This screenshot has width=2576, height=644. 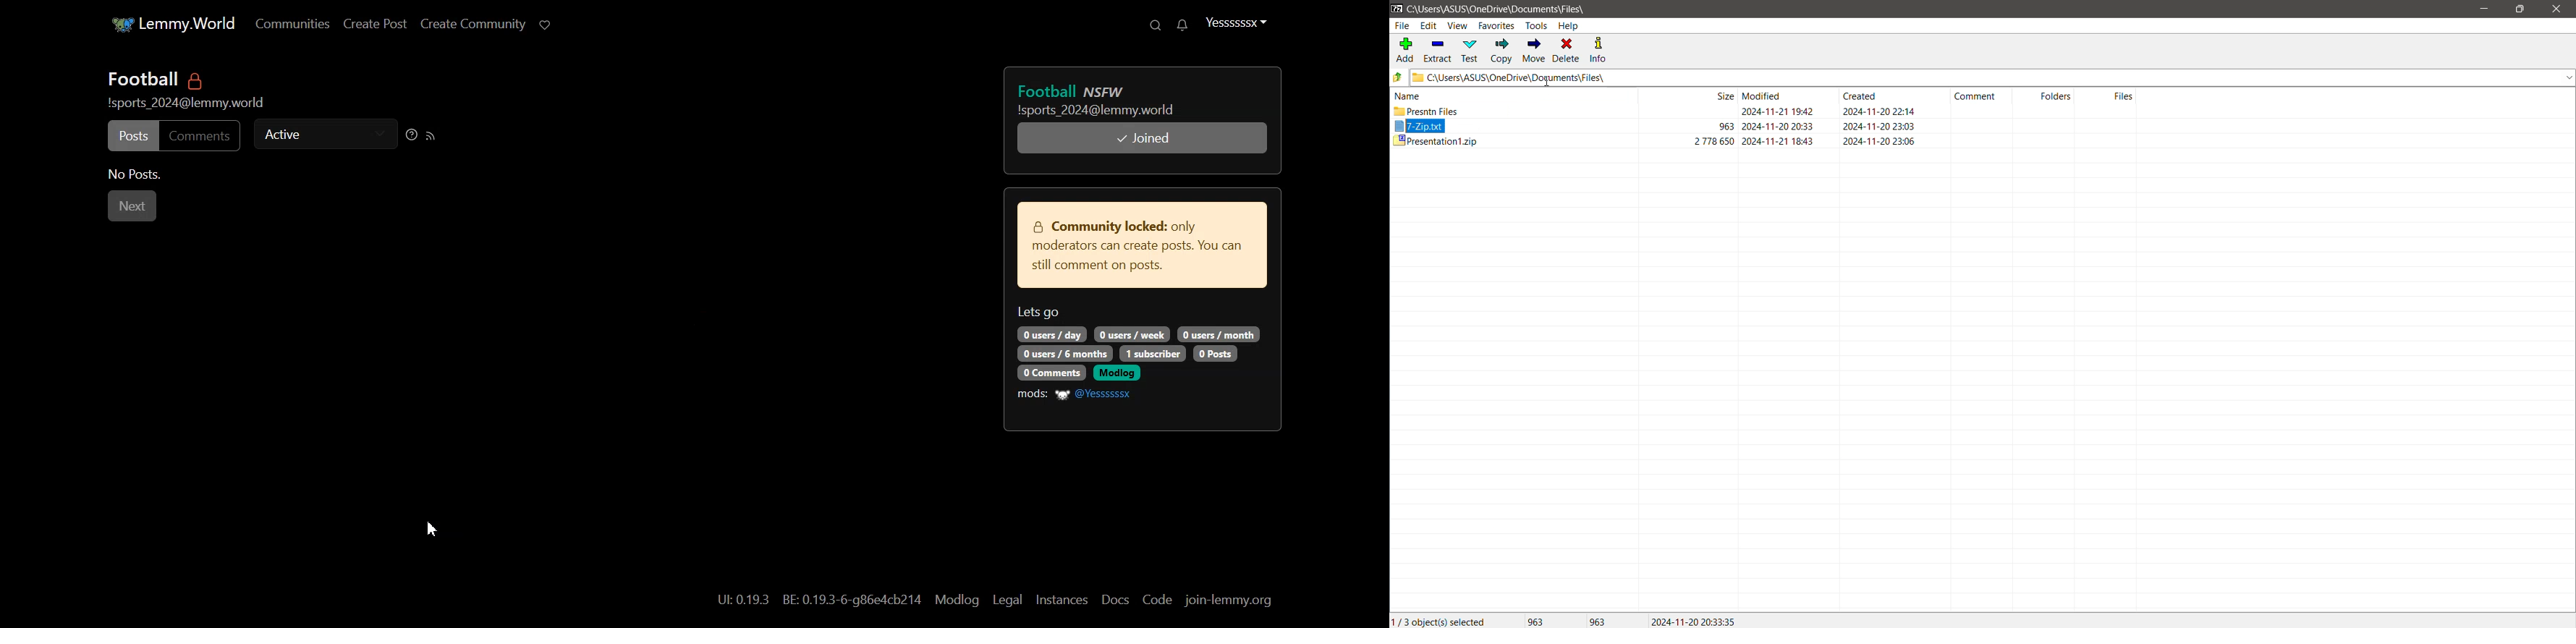 I want to click on presntn files, so click(x=1426, y=111).